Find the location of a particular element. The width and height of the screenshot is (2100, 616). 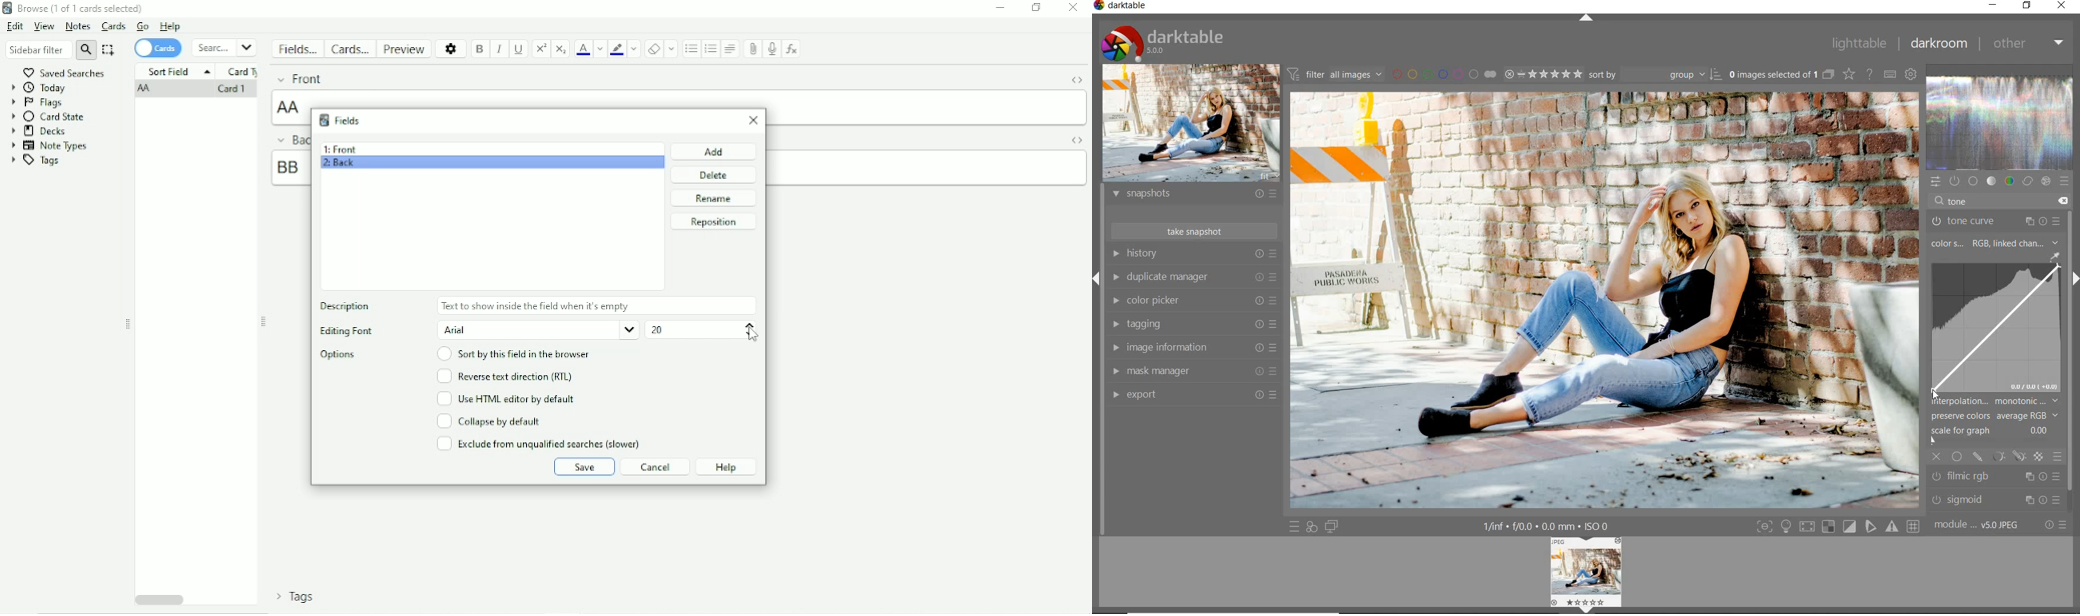

Go is located at coordinates (143, 26).